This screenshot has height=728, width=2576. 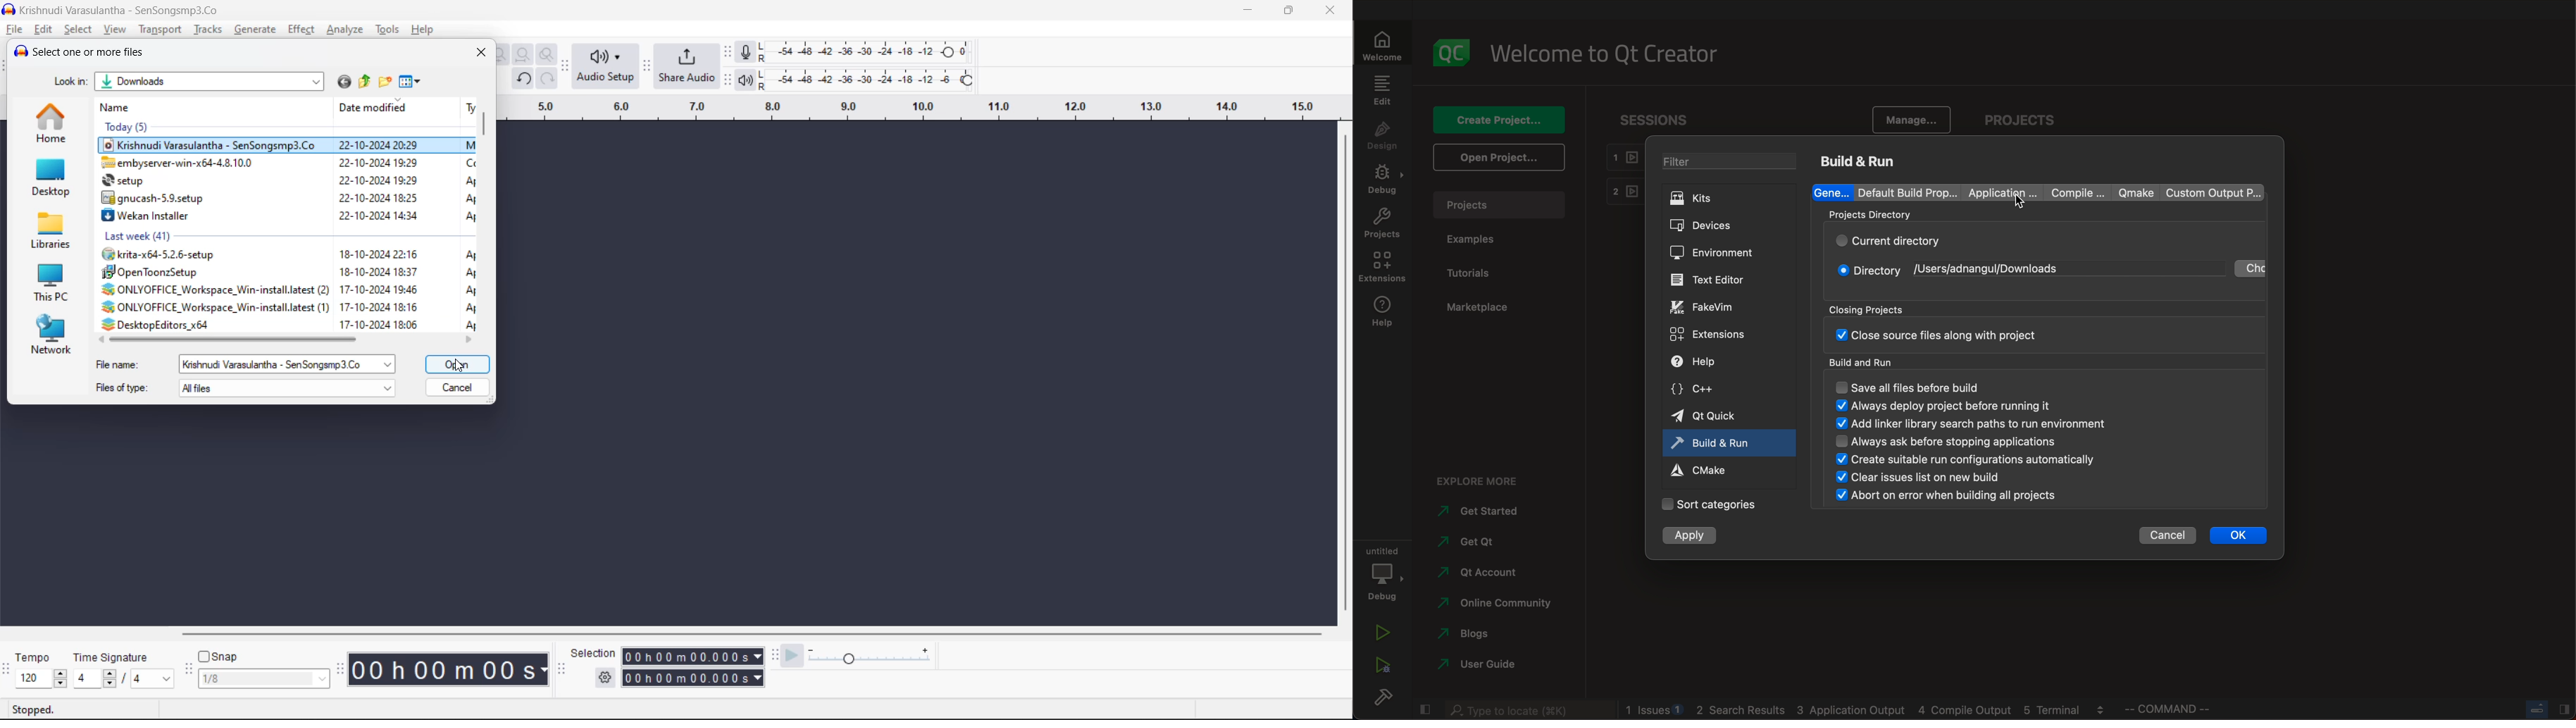 What do you see at coordinates (525, 79) in the screenshot?
I see `undo` at bounding box center [525, 79].